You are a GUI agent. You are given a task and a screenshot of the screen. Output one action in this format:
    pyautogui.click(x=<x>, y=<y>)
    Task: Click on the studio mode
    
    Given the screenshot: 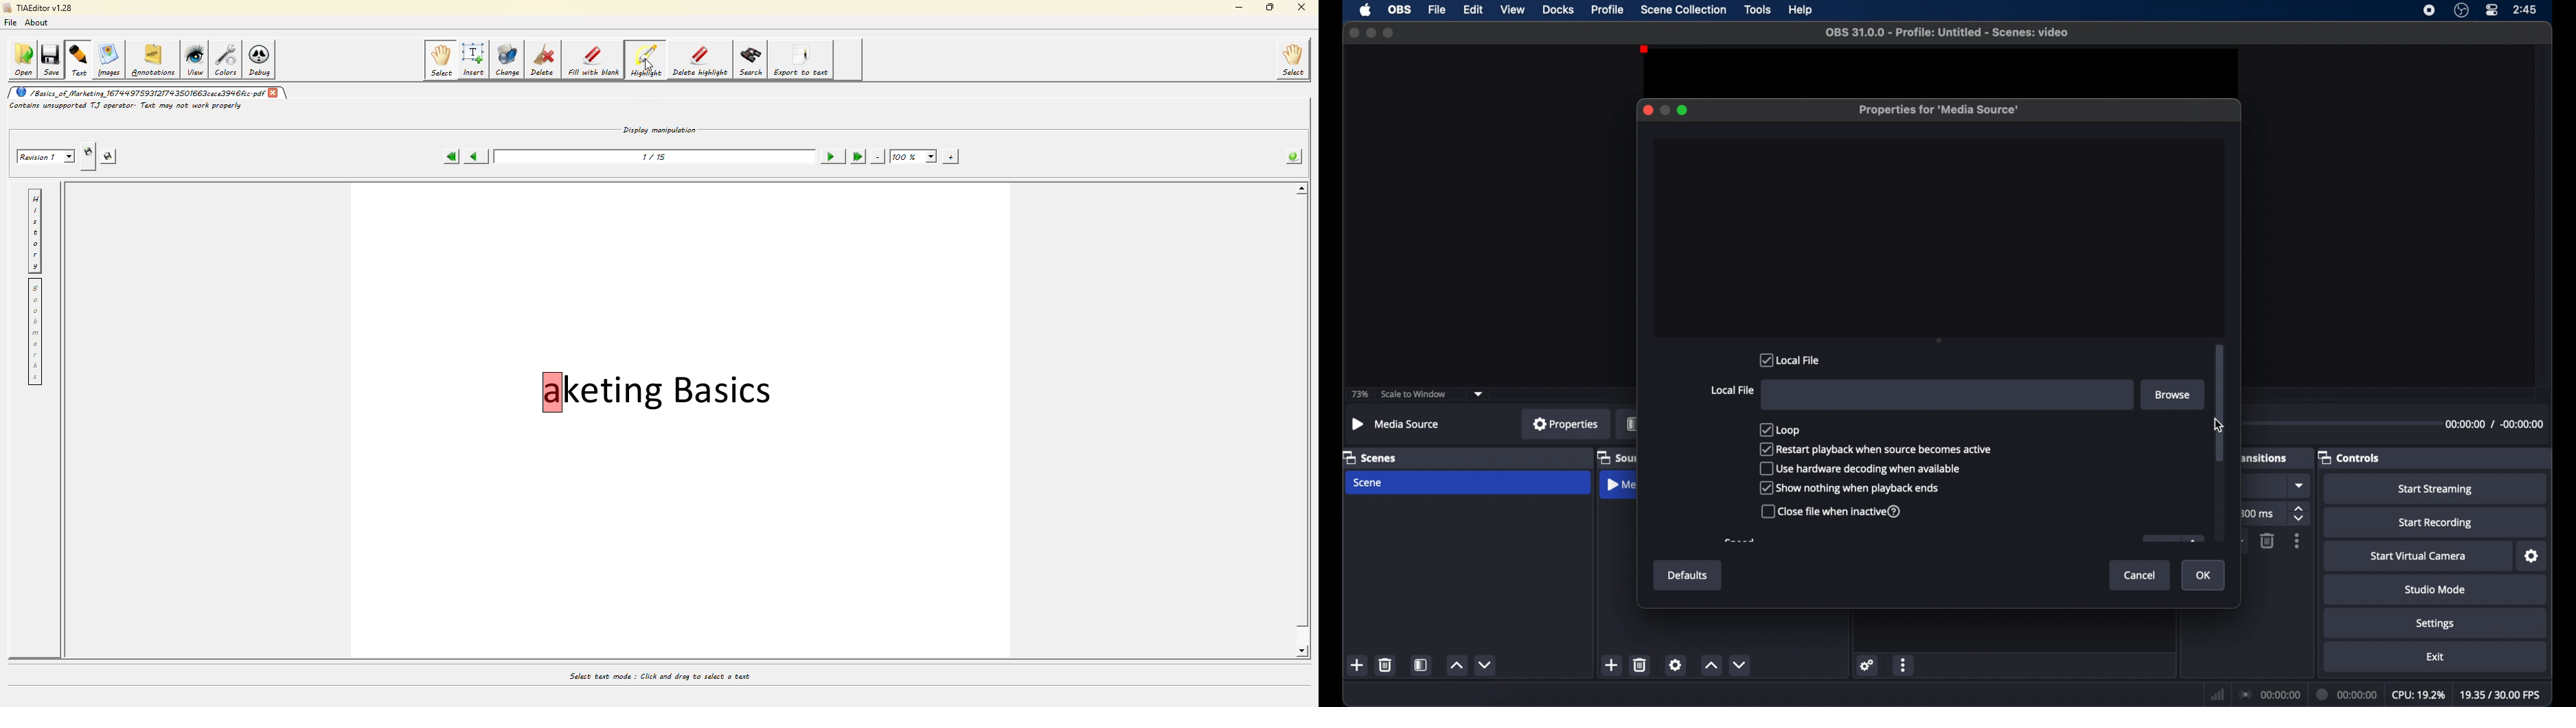 What is the action you would take?
    pyautogui.click(x=2435, y=589)
    